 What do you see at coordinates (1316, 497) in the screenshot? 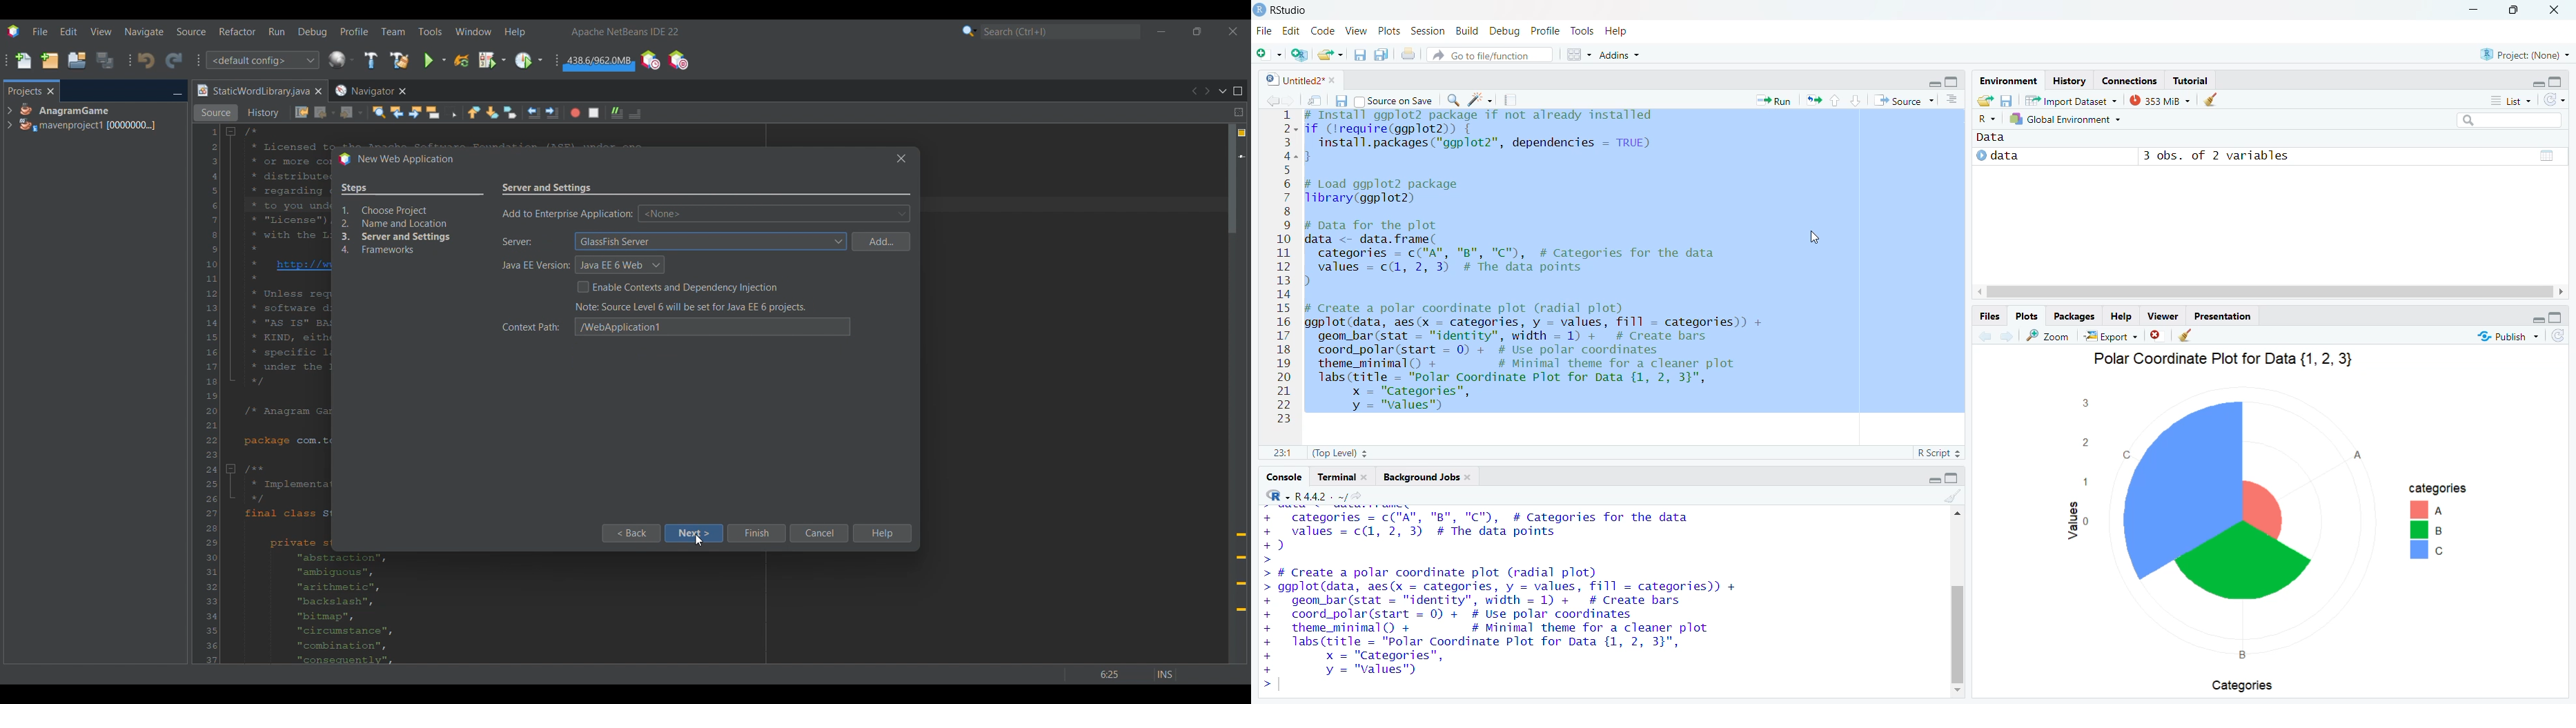
I see `‘R-R442. ~/` at bounding box center [1316, 497].